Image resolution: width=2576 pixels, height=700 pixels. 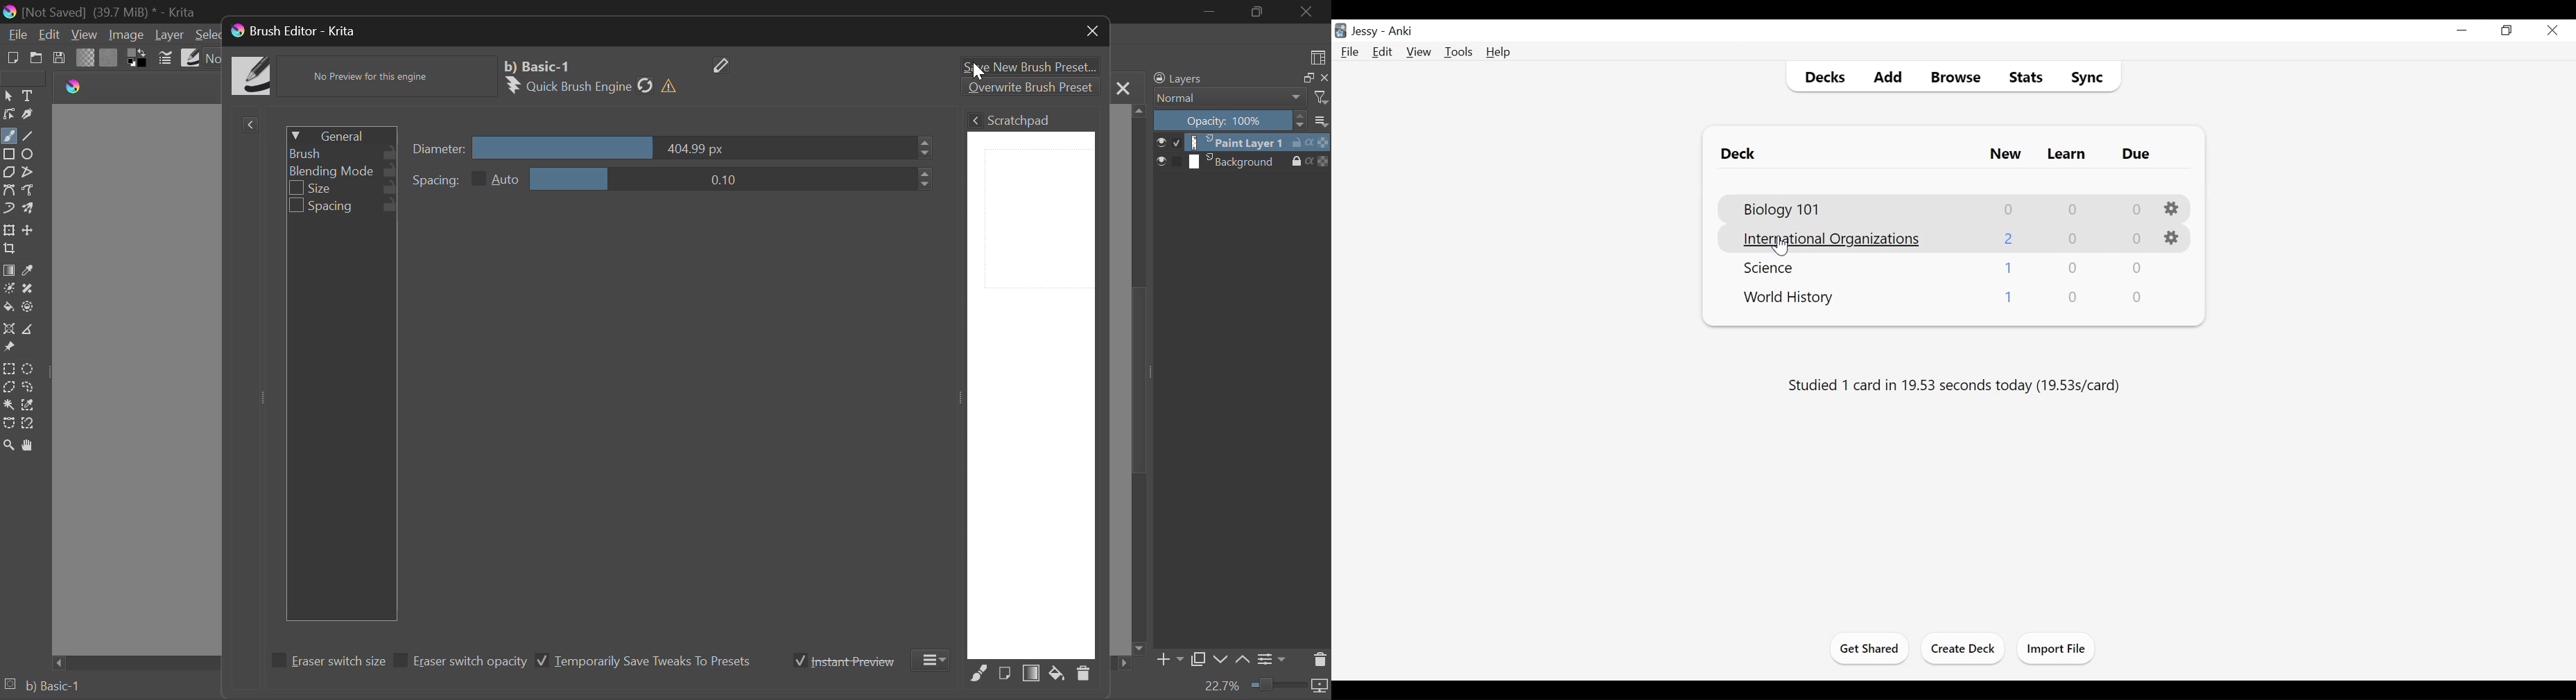 What do you see at coordinates (2171, 238) in the screenshot?
I see `Options` at bounding box center [2171, 238].